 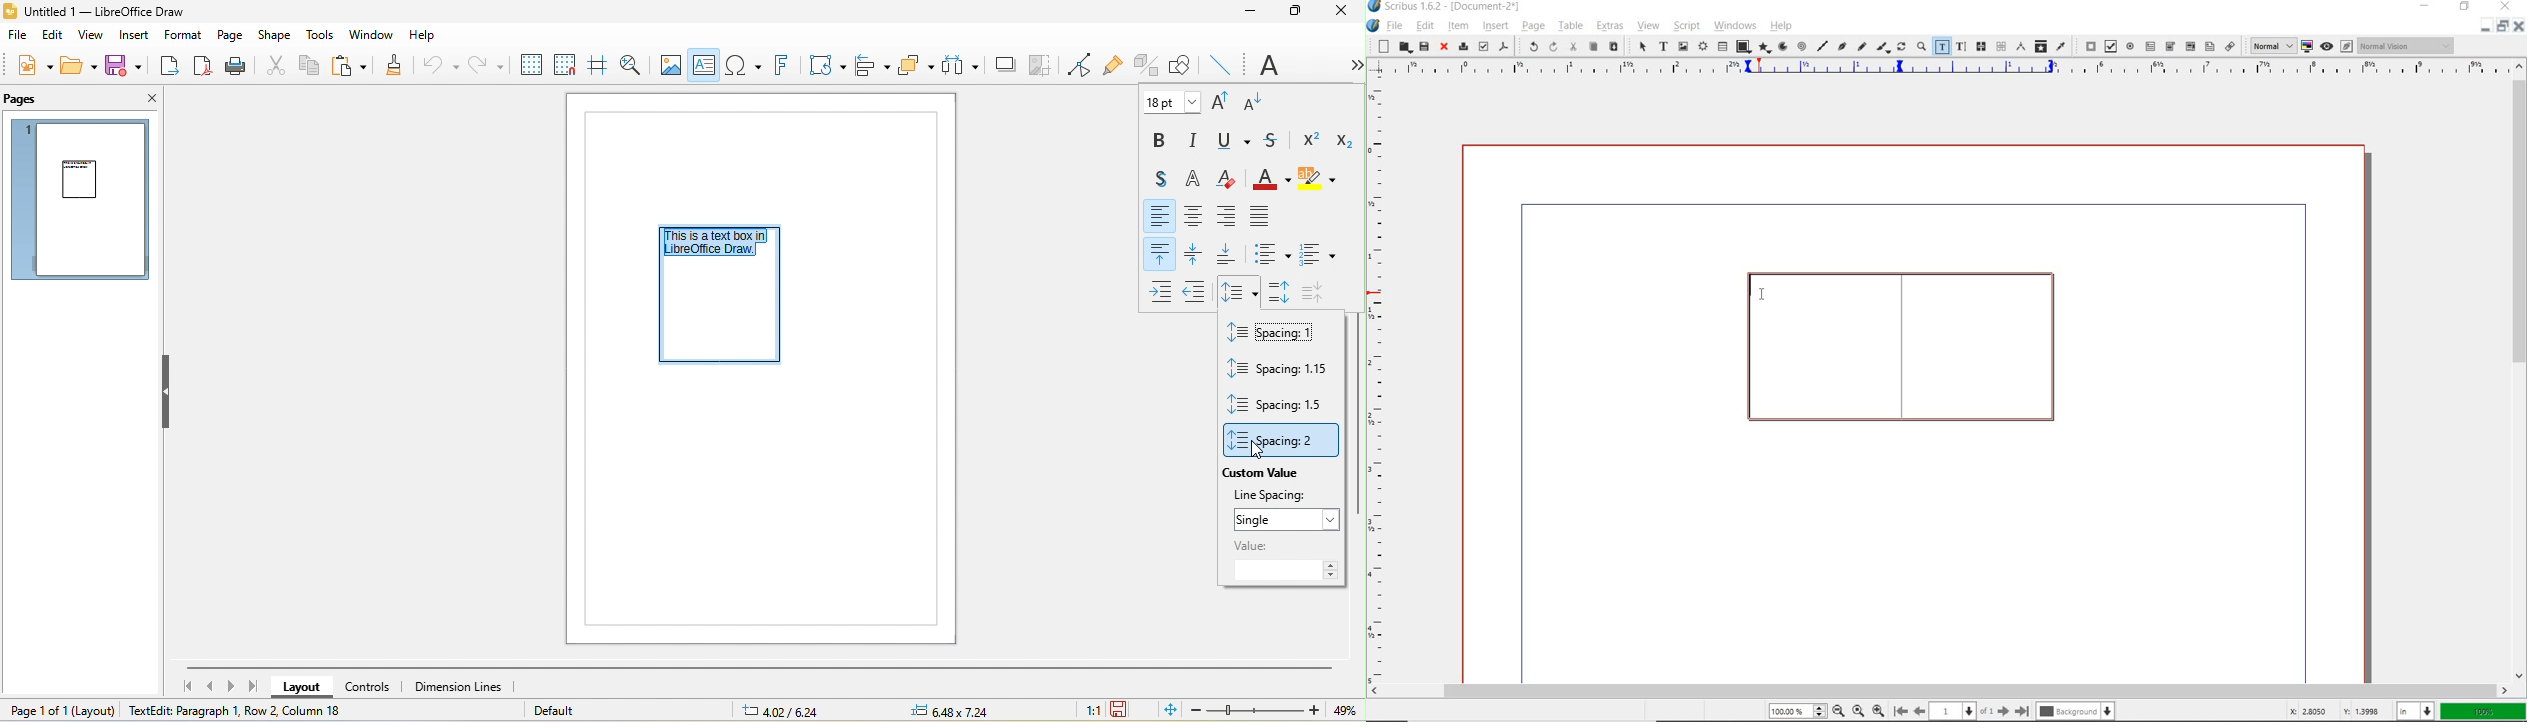 What do you see at coordinates (961, 711) in the screenshot?
I see `0.00x0.00` at bounding box center [961, 711].